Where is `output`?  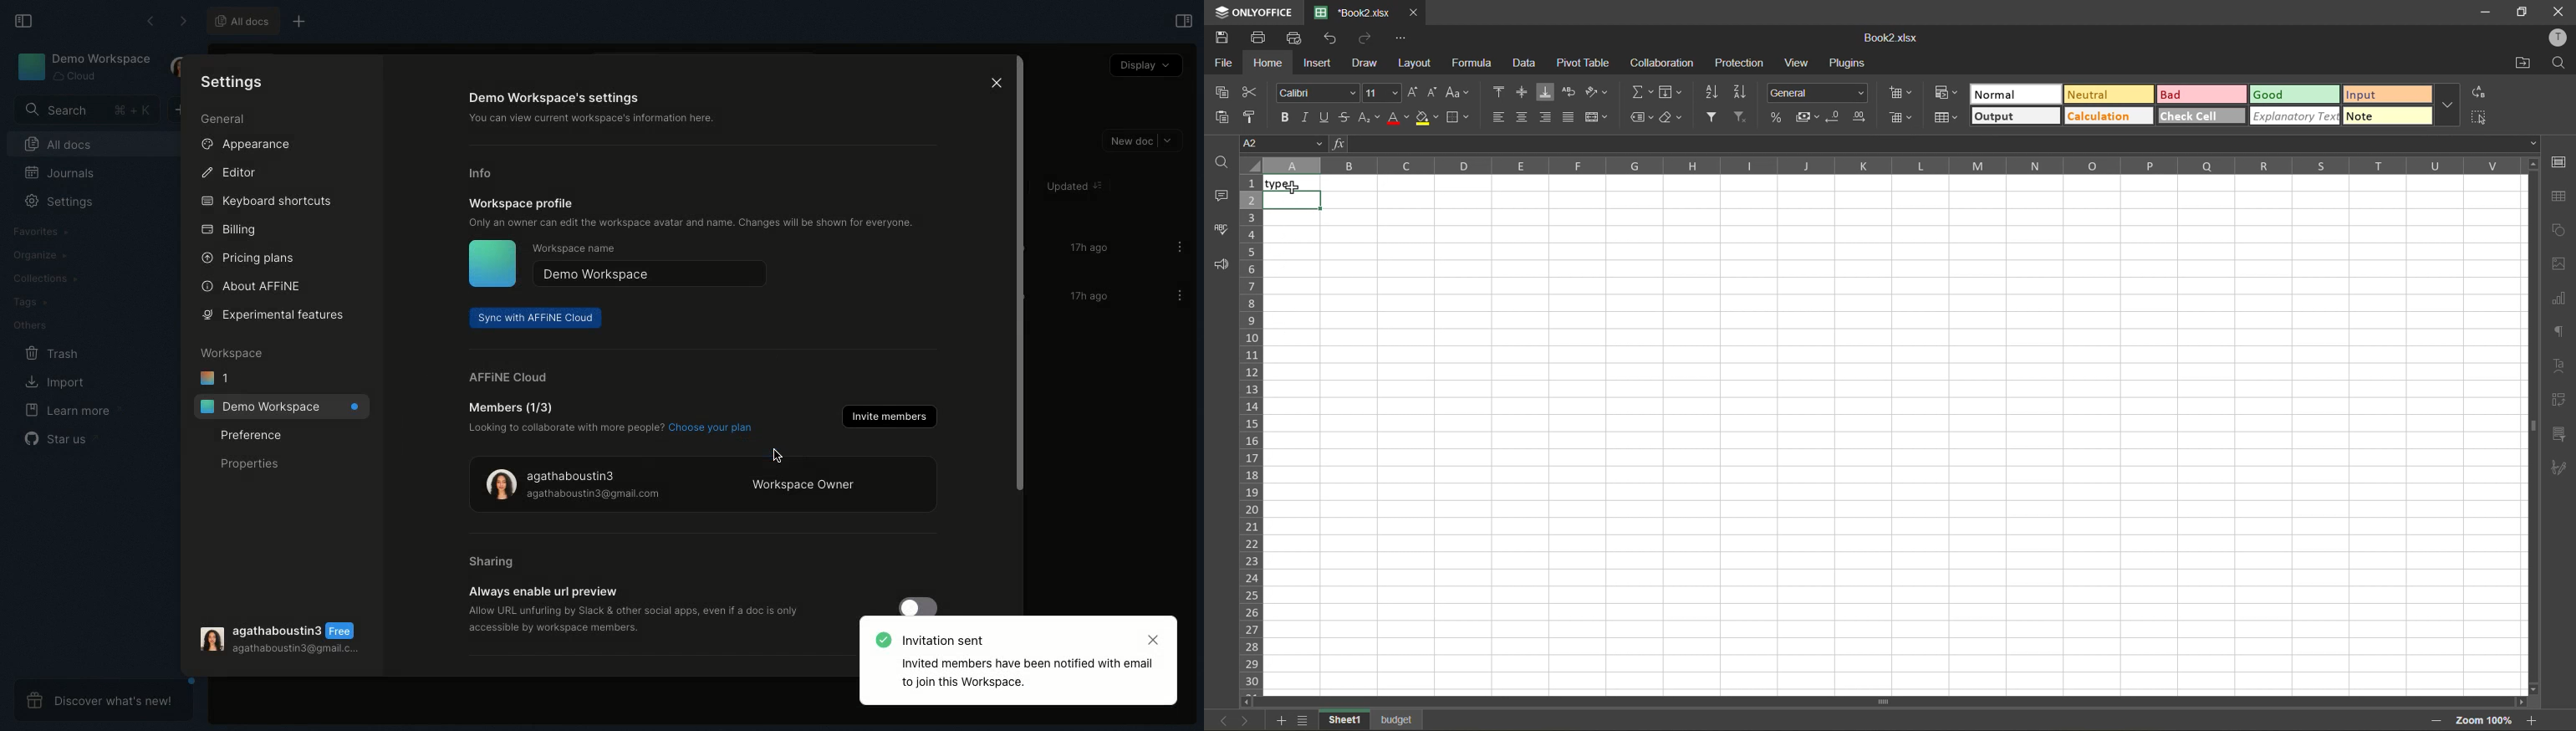 output is located at coordinates (2018, 115).